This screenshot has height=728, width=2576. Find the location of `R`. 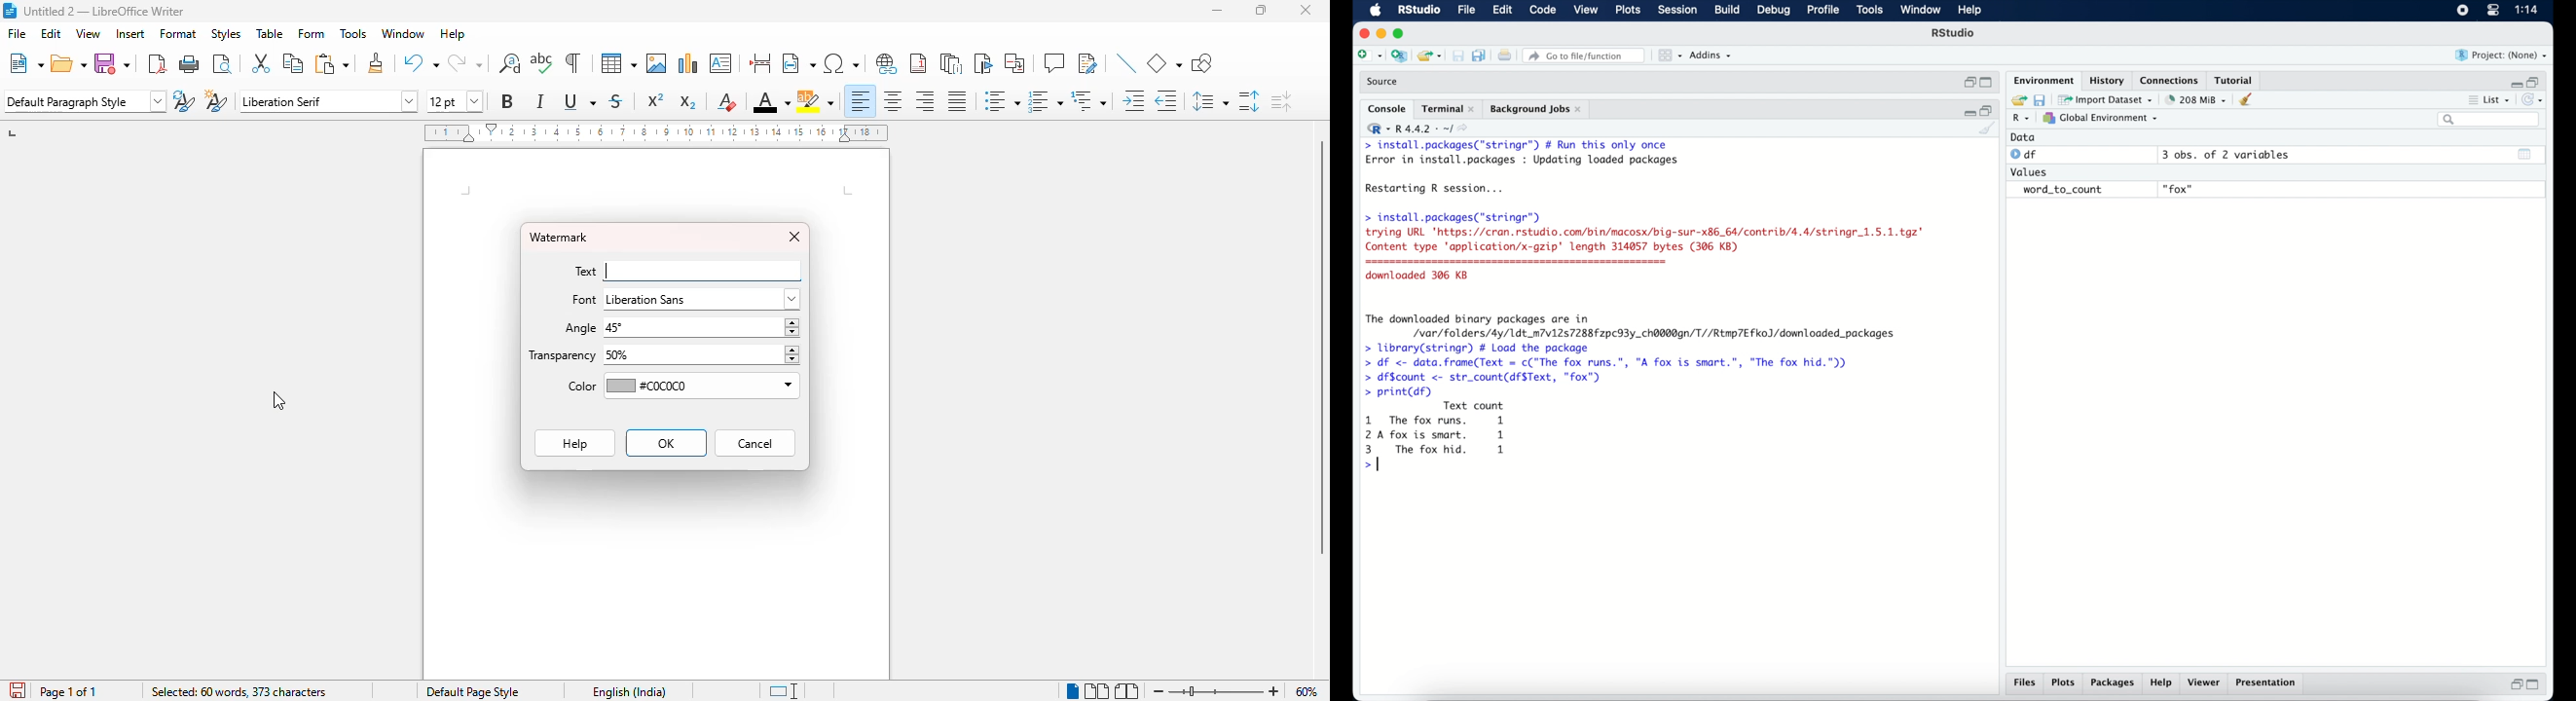

R is located at coordinates (2022, 119).